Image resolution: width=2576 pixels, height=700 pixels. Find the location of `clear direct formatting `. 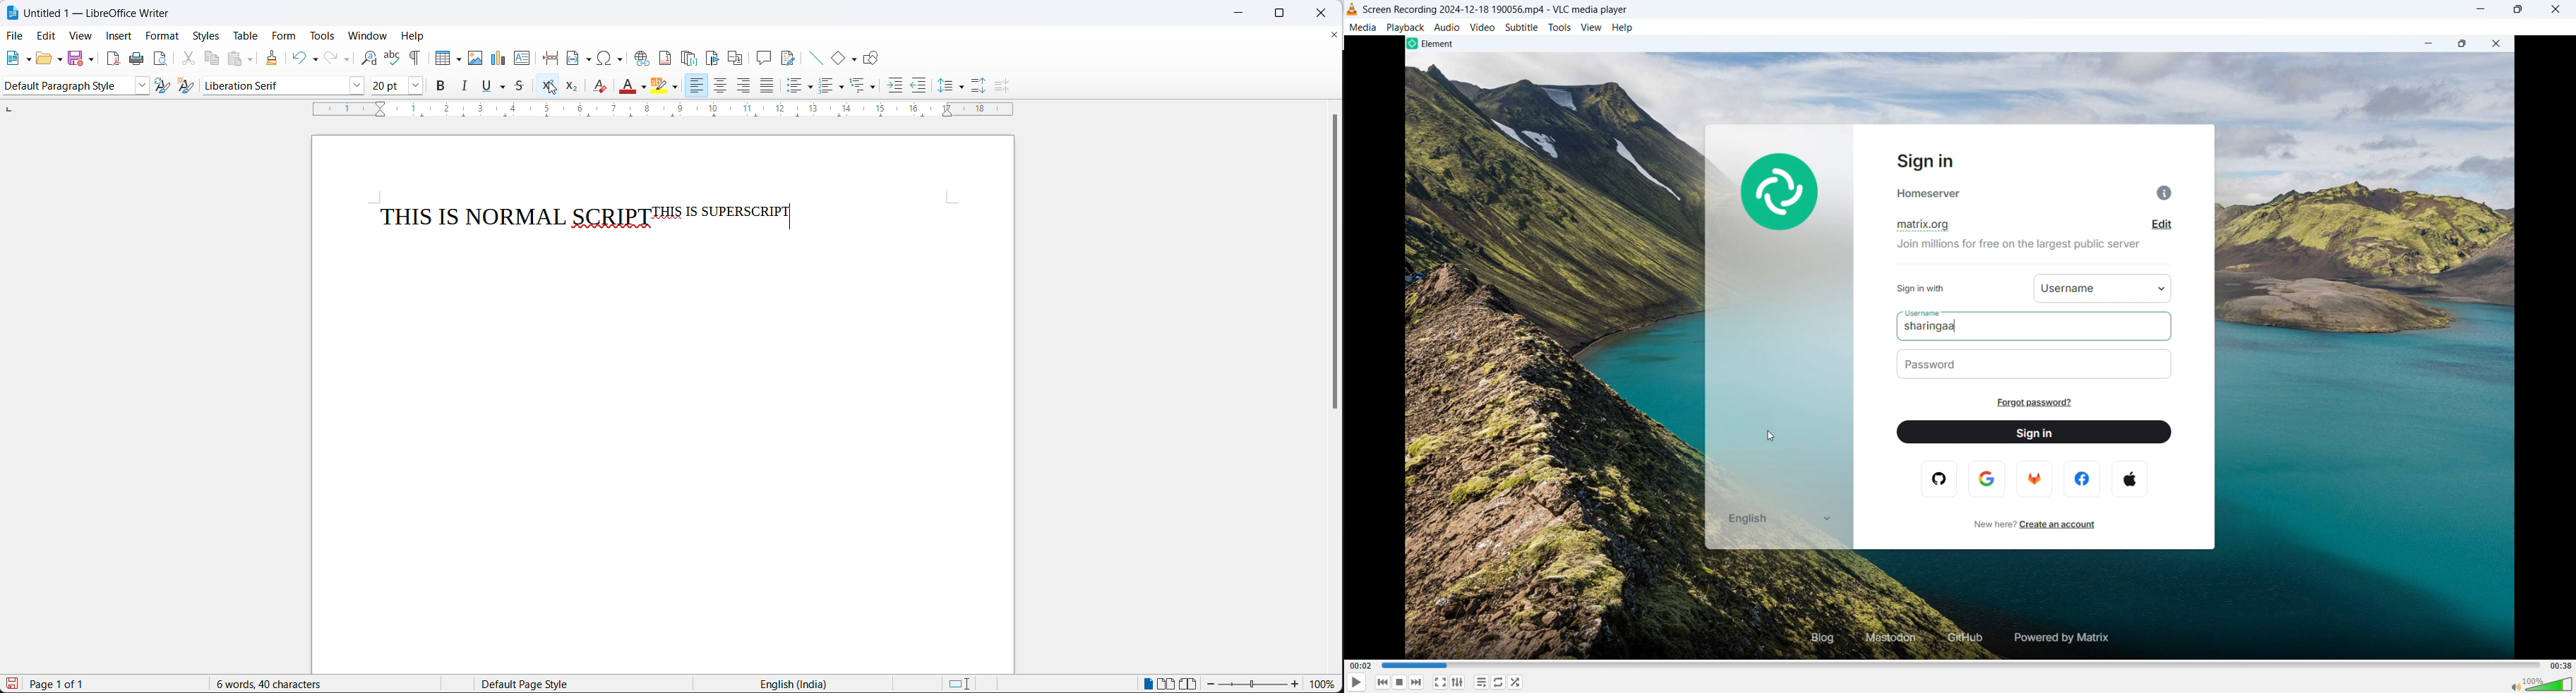

clear direct formatting  is located at coordinates (602, 85).